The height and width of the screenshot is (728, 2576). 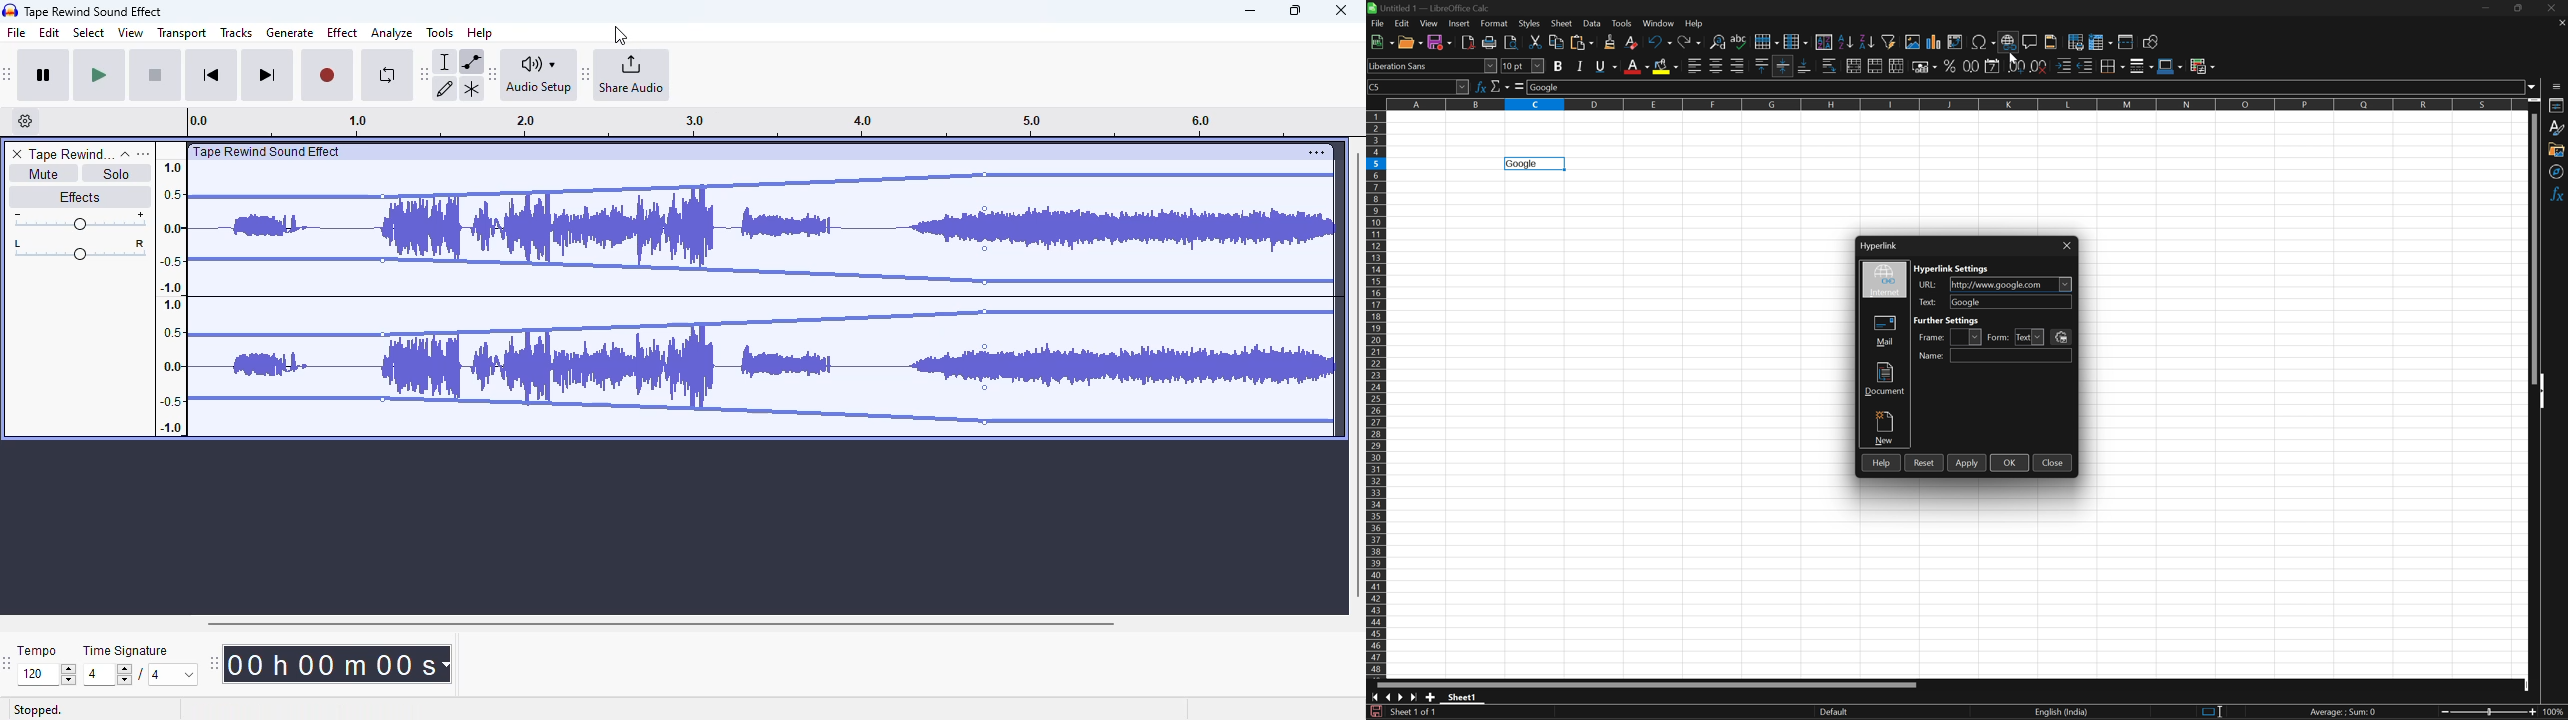 What do you see at coordinates (1521, 164) in the screenshot?
I see `Goolge` at bounding box center [1521, 164].